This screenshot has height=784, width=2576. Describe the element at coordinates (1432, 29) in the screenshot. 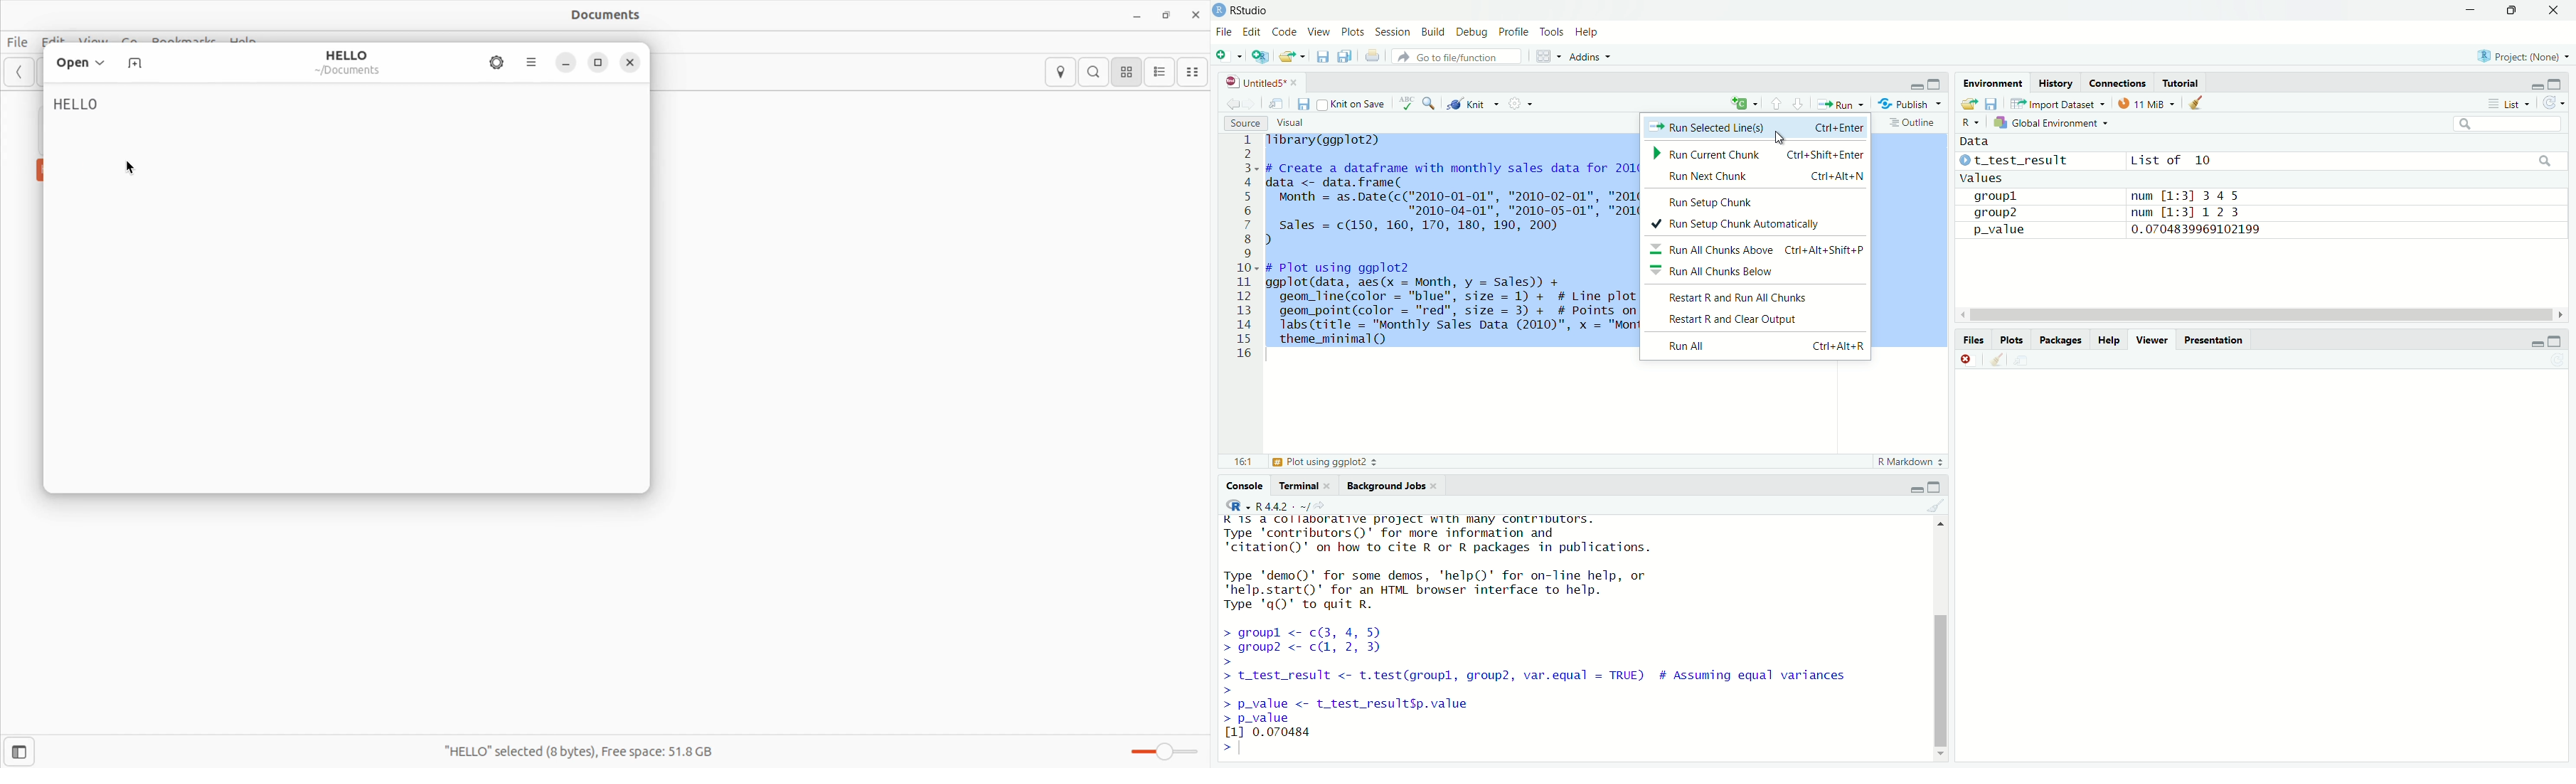

I see `Build` at that location.